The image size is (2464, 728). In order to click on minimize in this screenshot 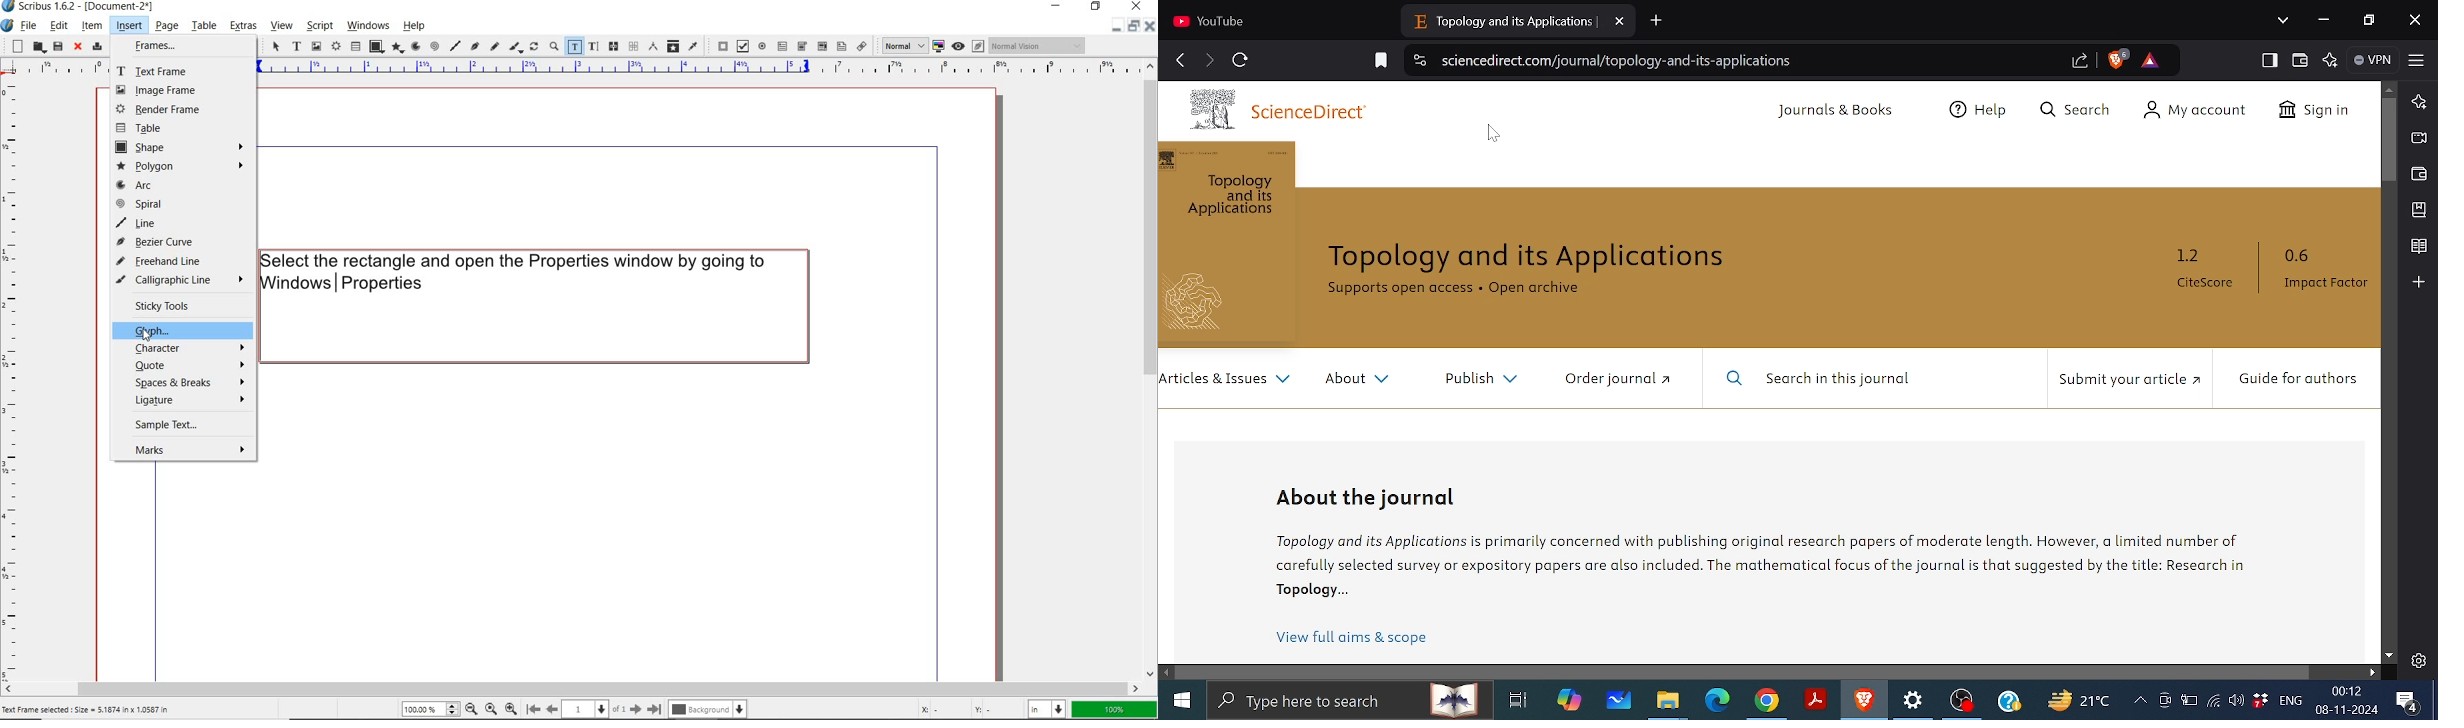, I will do `click(1059, 5)`.